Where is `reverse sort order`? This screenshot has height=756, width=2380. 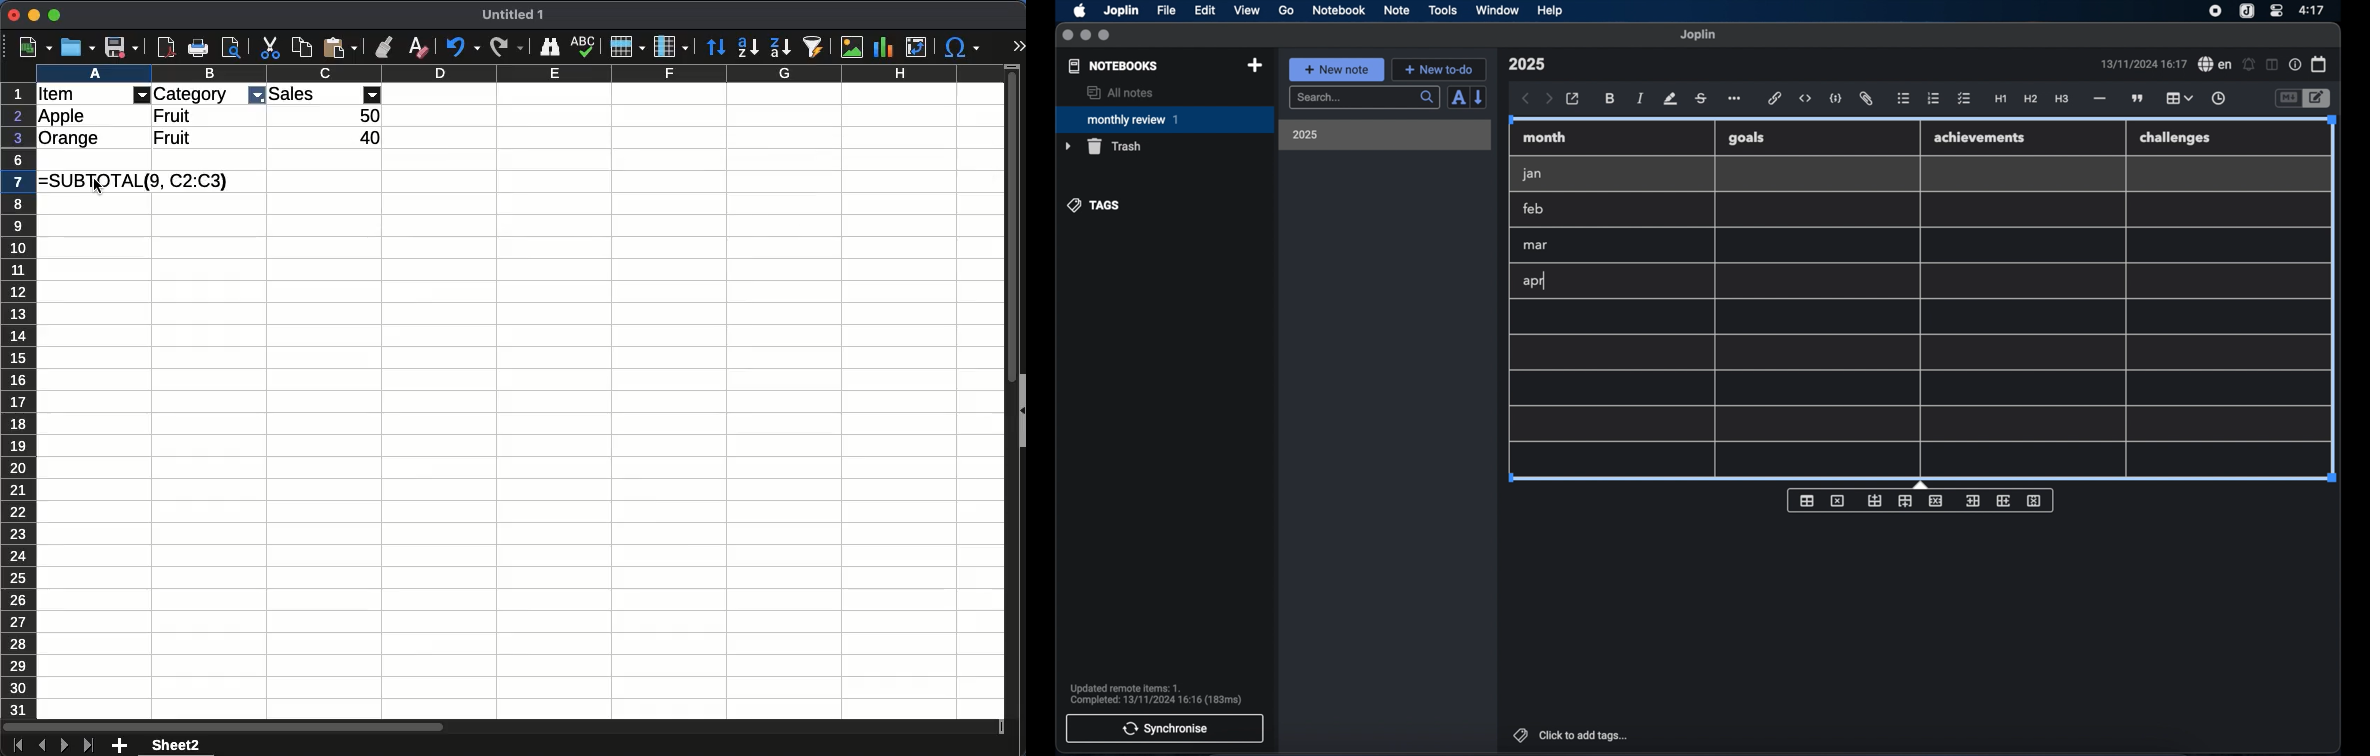
reverse sort order is located at coordinates (1480, 97).